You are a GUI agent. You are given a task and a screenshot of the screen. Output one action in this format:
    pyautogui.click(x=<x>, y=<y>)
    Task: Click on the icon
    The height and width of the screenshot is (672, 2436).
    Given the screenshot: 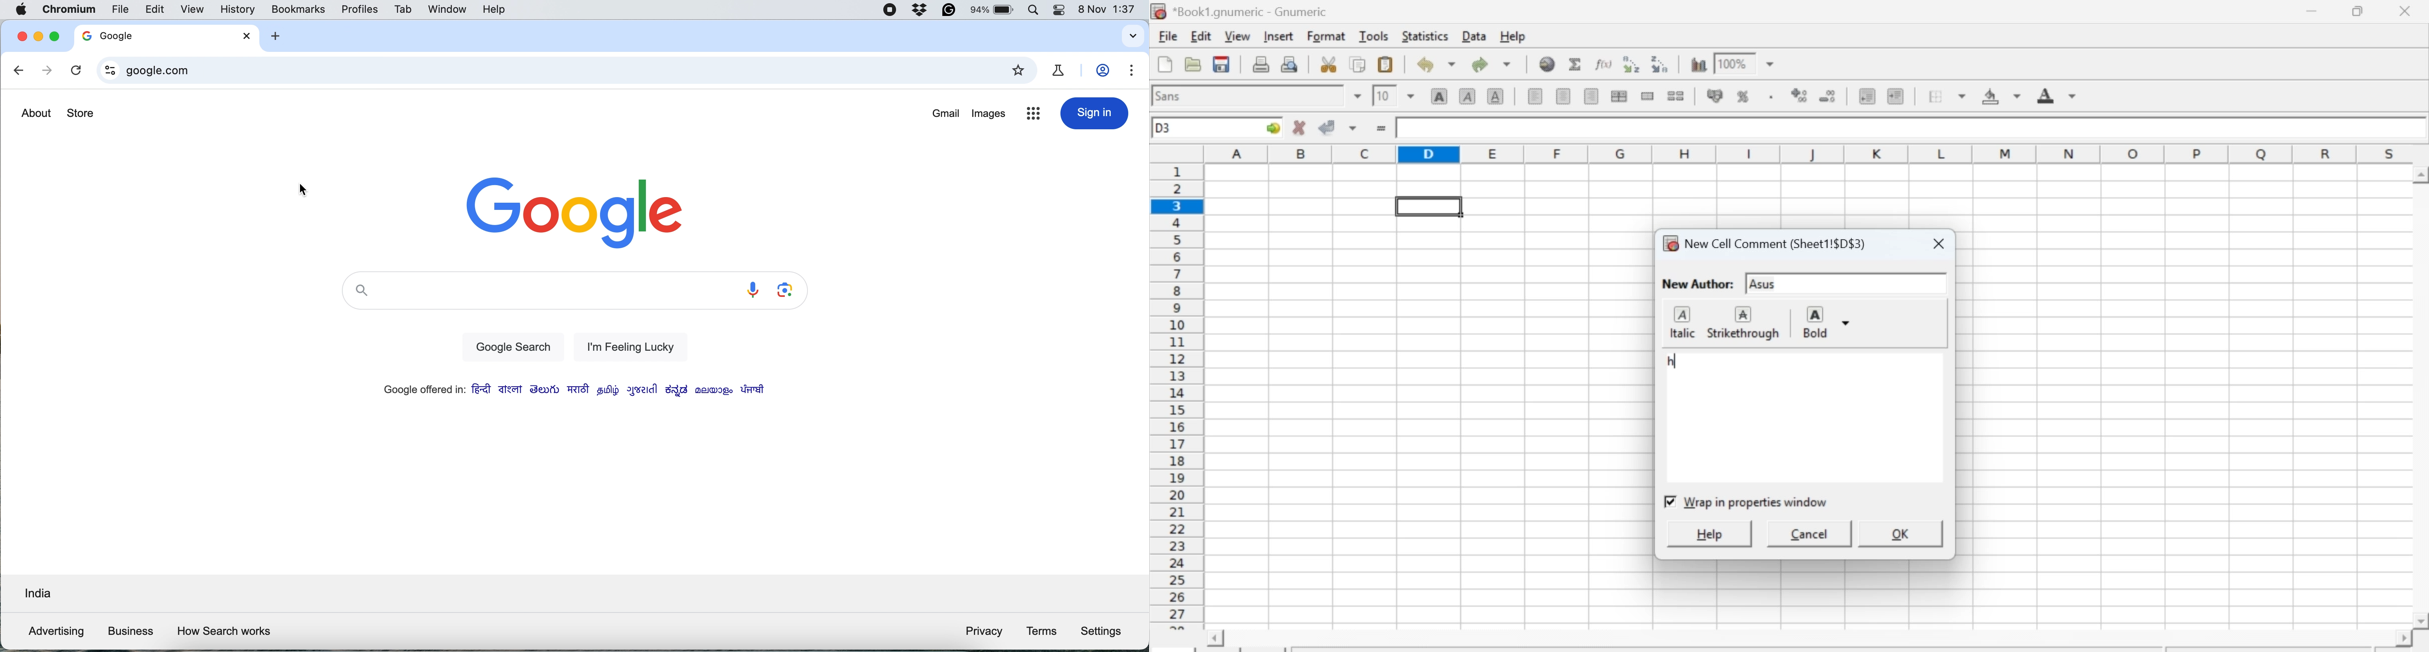 What is the action you would take?
    pyautogui.click(x=1159, y=11)
    